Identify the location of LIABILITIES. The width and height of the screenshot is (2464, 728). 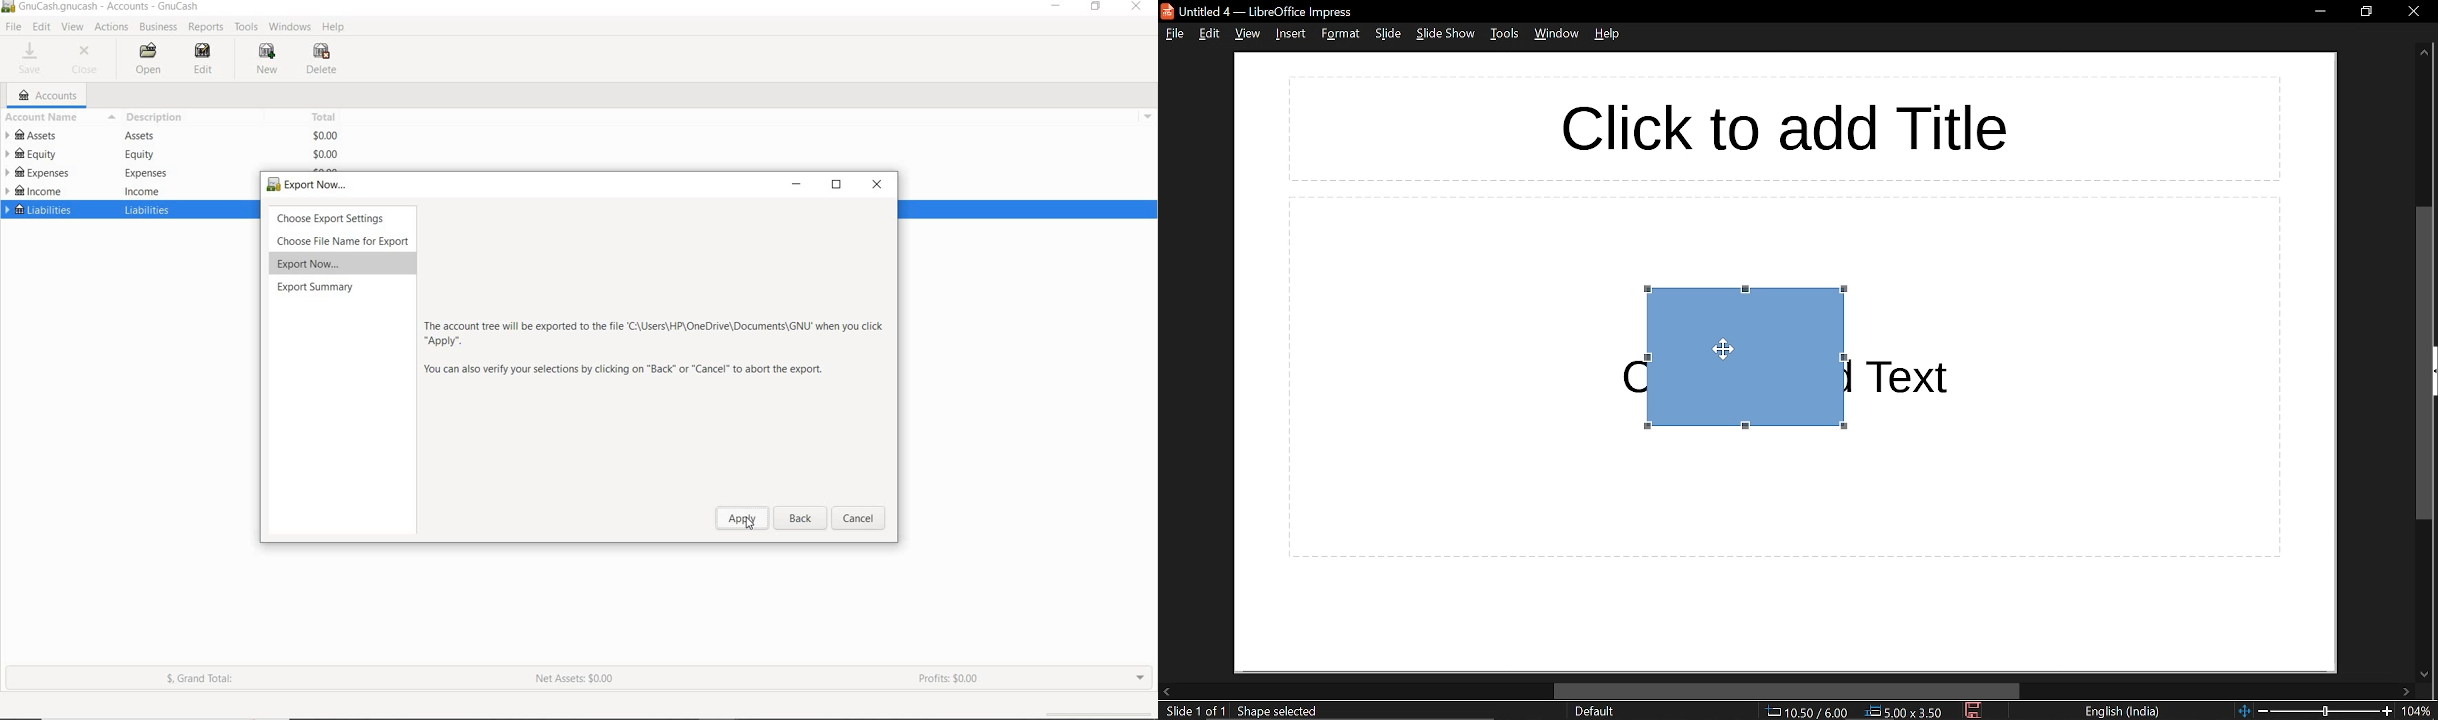
(38, 212).